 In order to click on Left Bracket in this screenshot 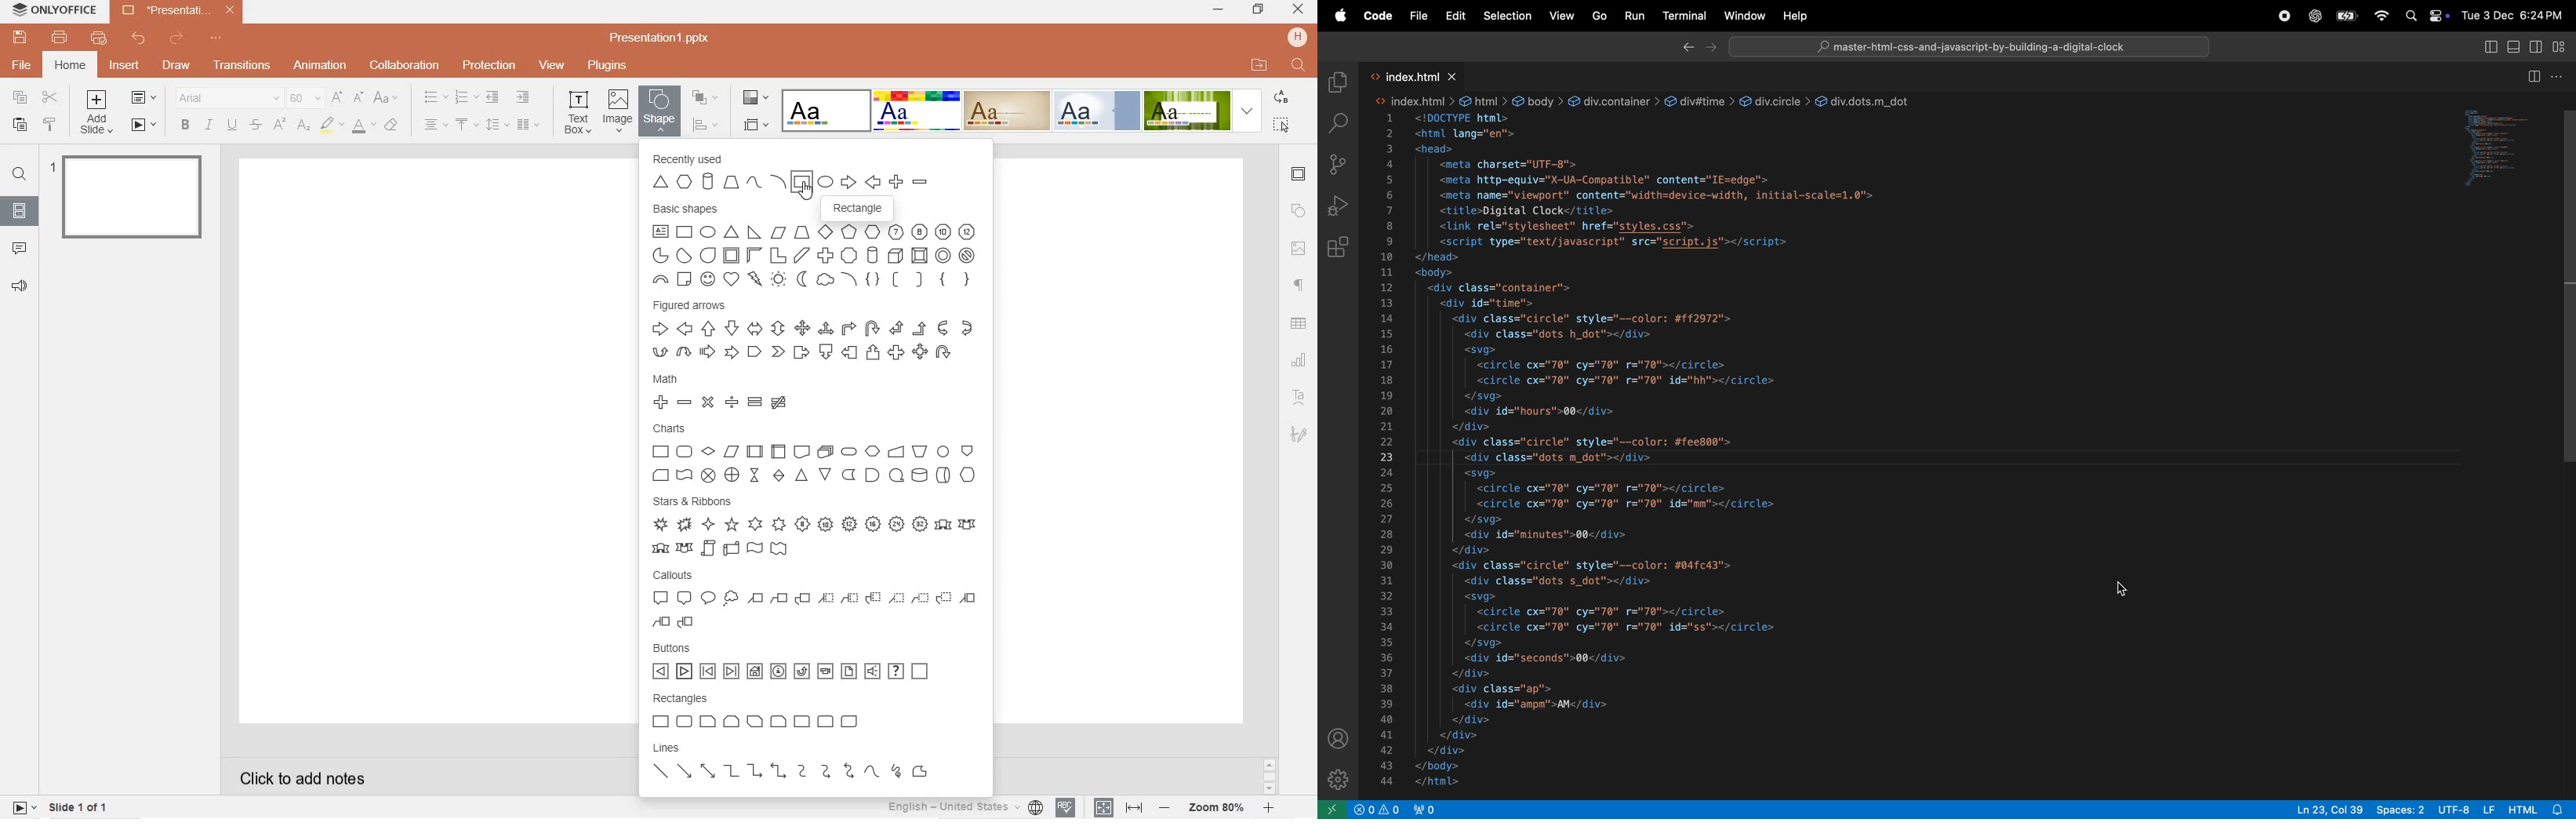, I will do `click(897, 279)`.